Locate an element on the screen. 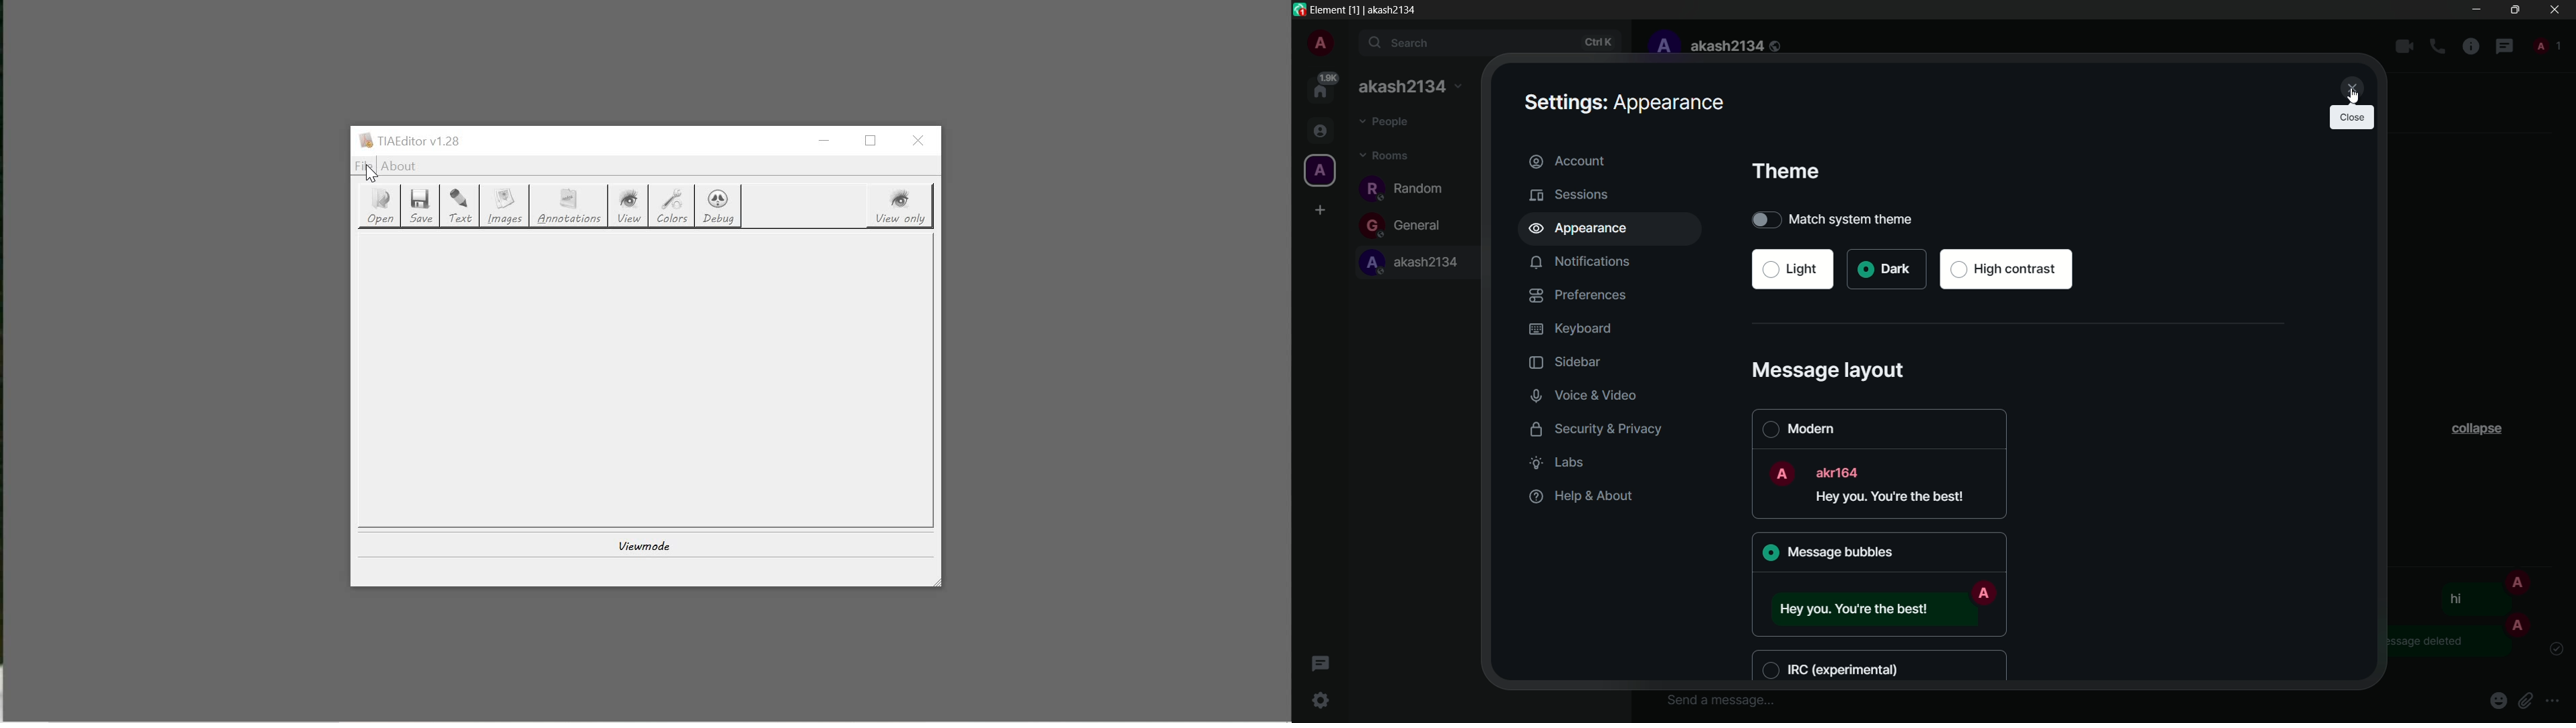 This screenshot has height=728, width=2576. akash2134 is located at coordinates (1409, 88).